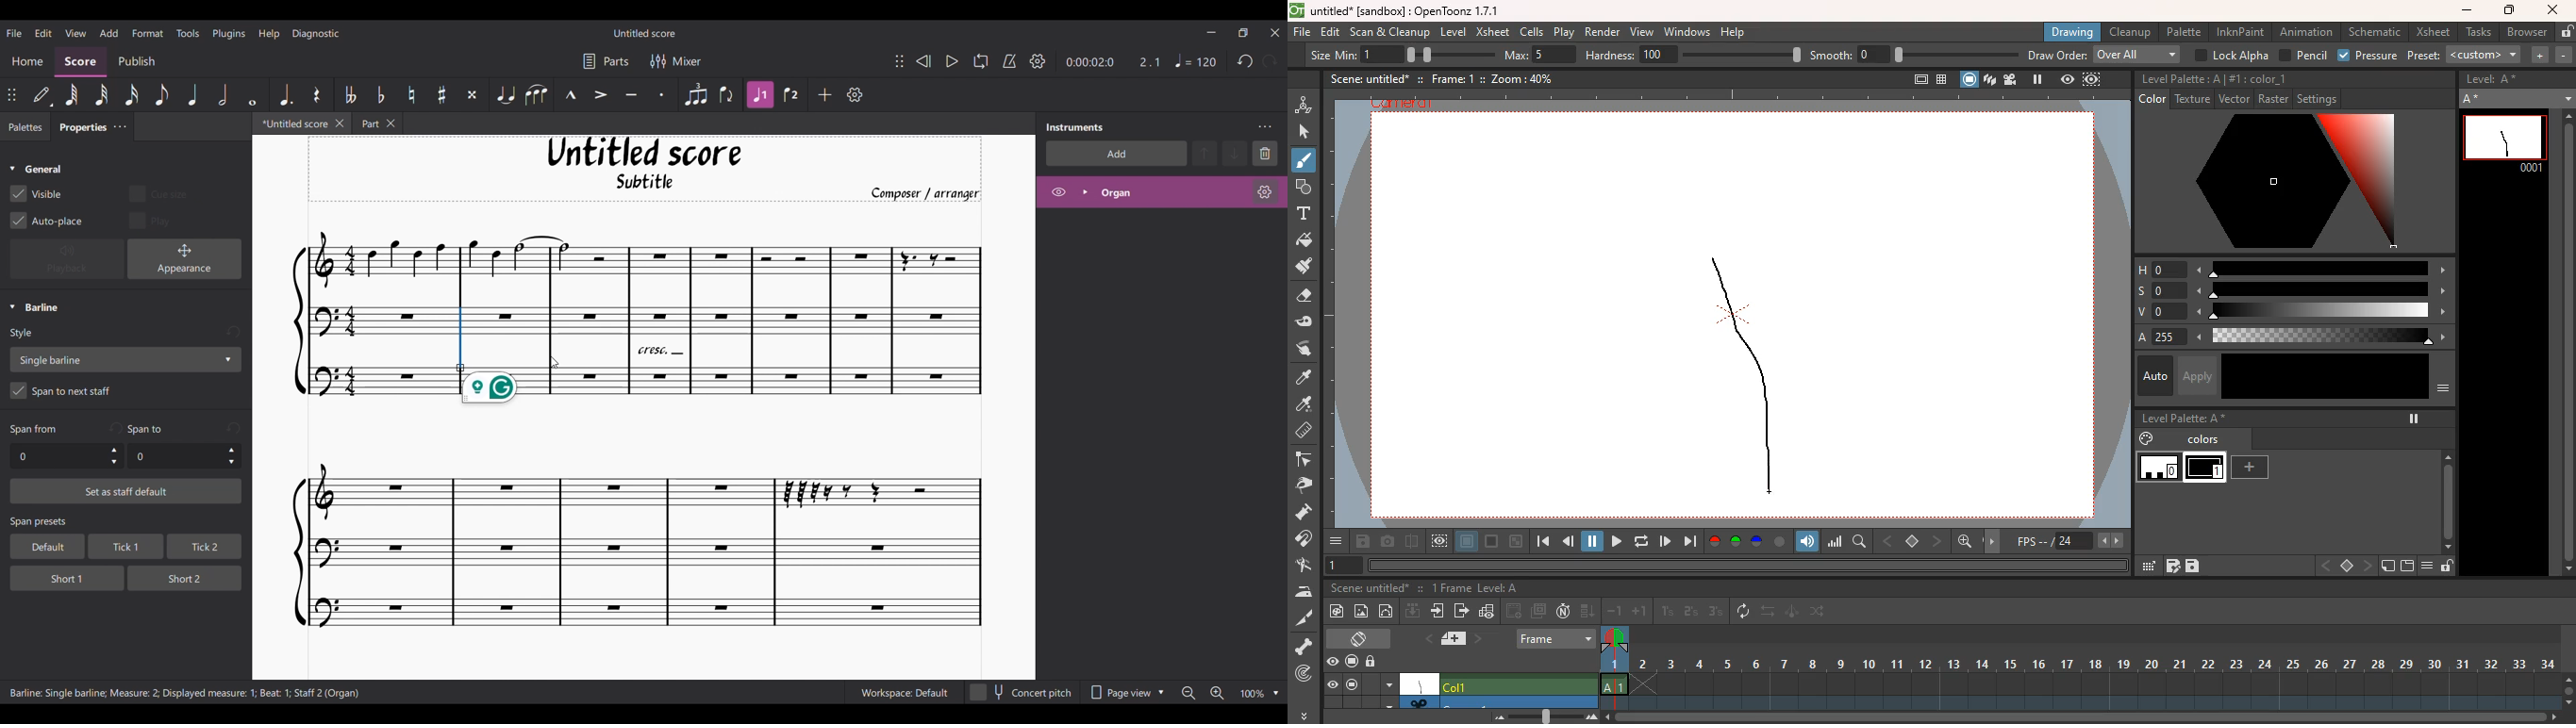  I want to click on drawing, so click(2074, 31).